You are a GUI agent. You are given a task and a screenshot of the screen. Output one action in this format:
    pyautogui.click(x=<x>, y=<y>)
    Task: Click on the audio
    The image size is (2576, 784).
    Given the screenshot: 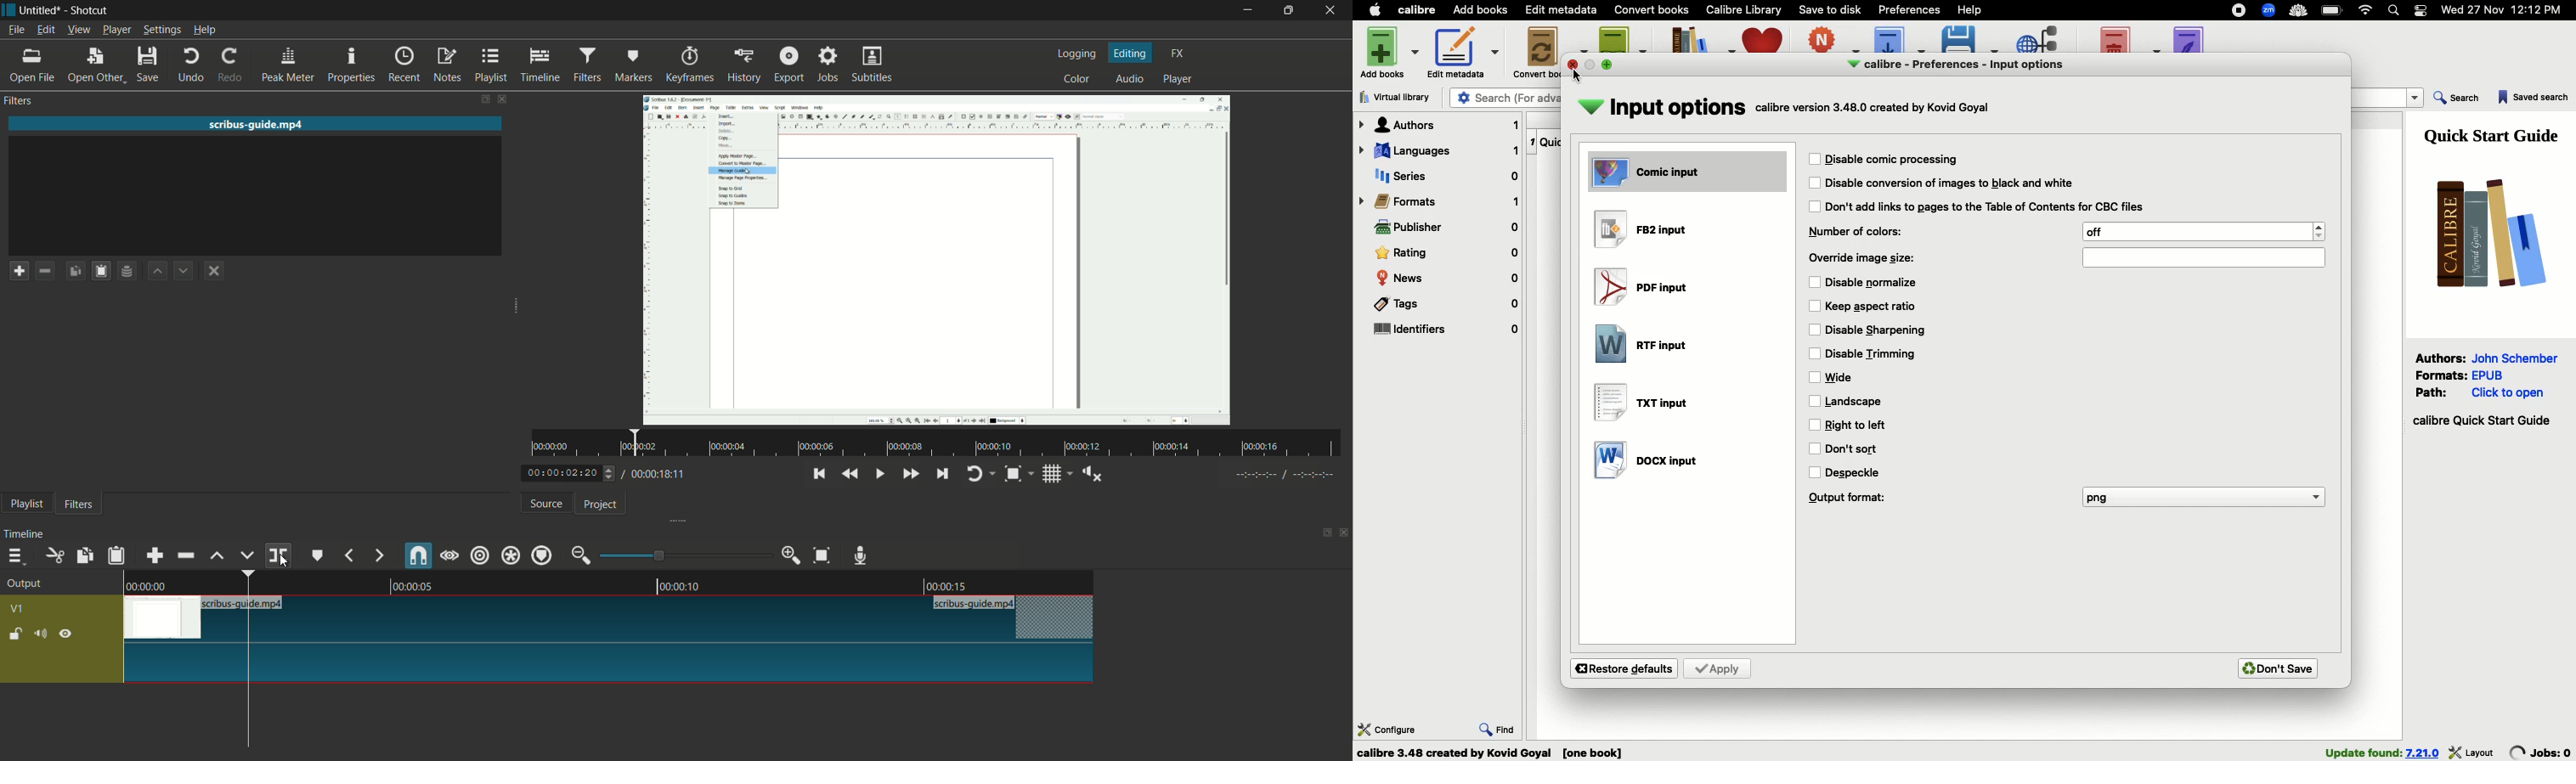 What is the action you would take?
    pyautogui.click(x=1130, y=80)
    